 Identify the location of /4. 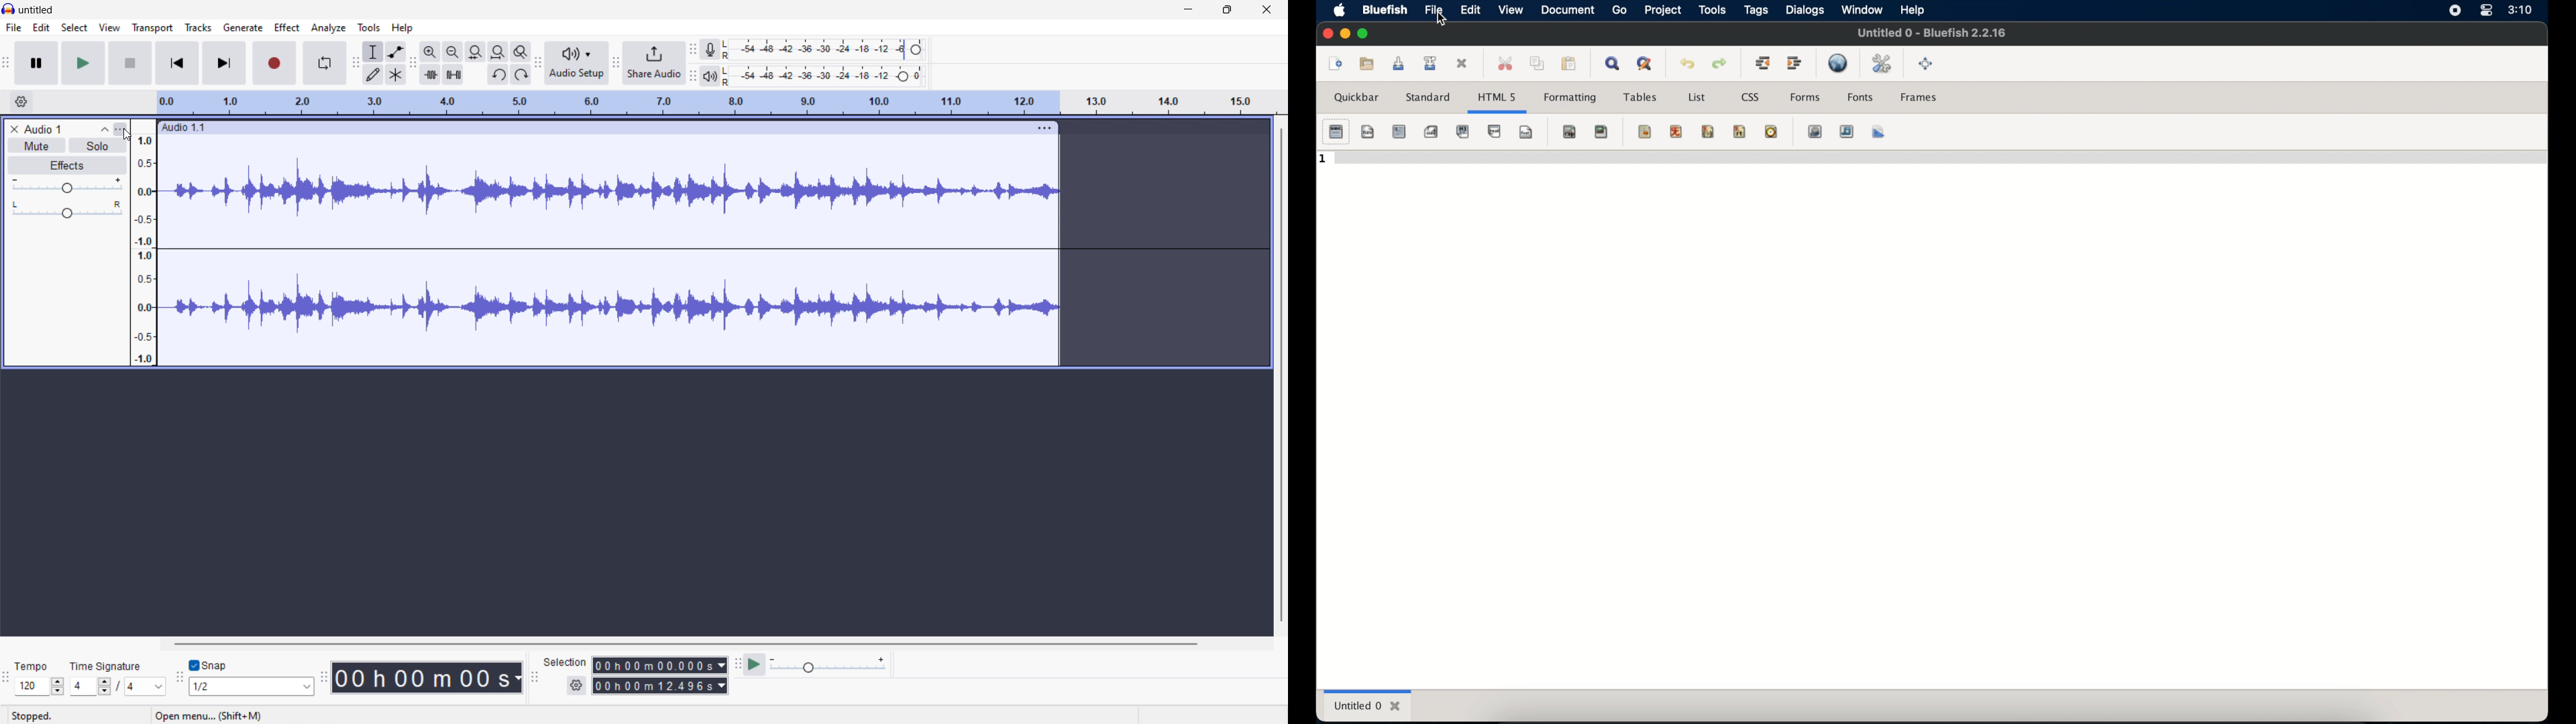
(129, 686).